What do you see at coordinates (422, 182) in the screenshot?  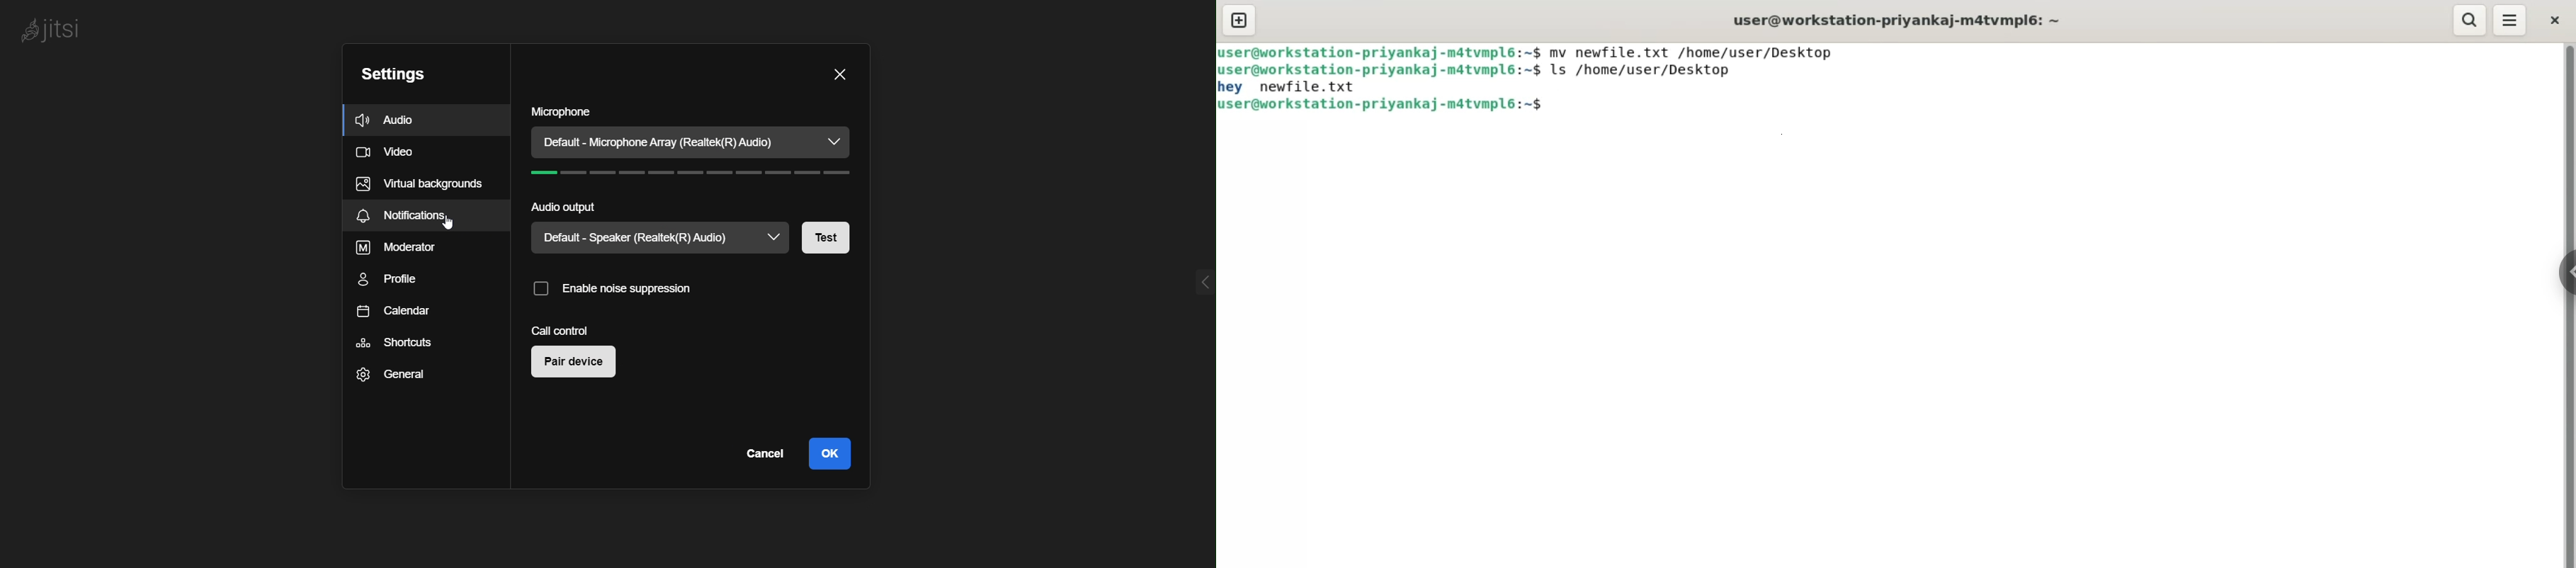 I see `virtual background` at bounding box center [422, 182].